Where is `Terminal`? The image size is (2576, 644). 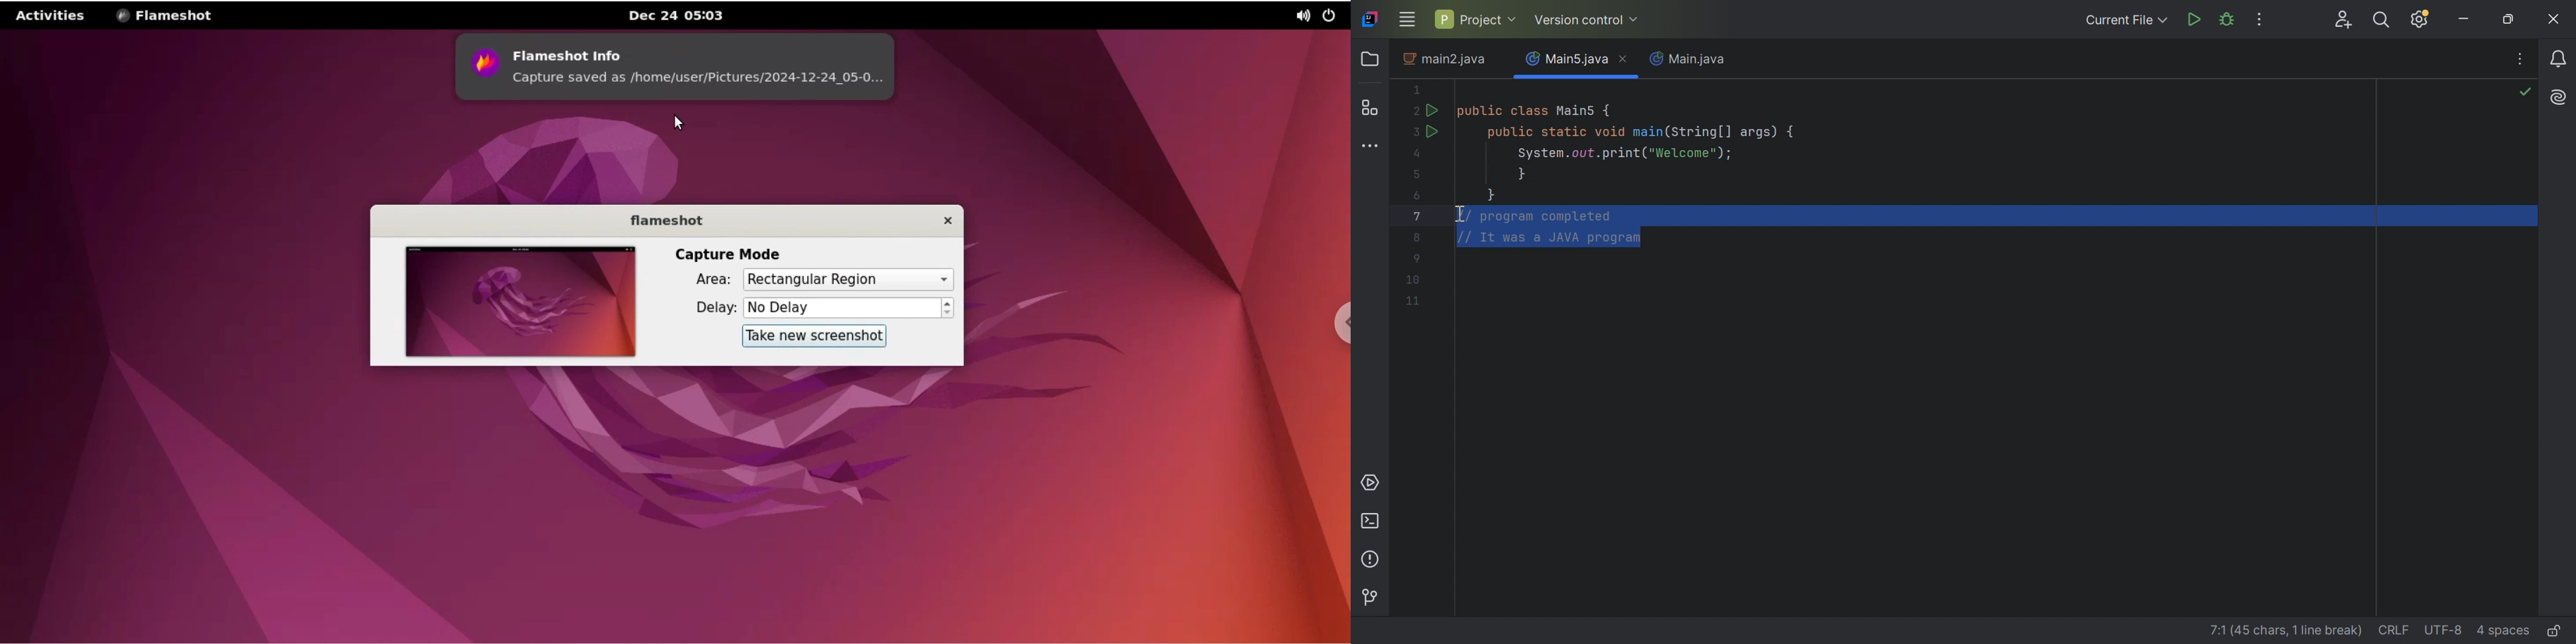
Terminal is located at coordinates (1372, 521).